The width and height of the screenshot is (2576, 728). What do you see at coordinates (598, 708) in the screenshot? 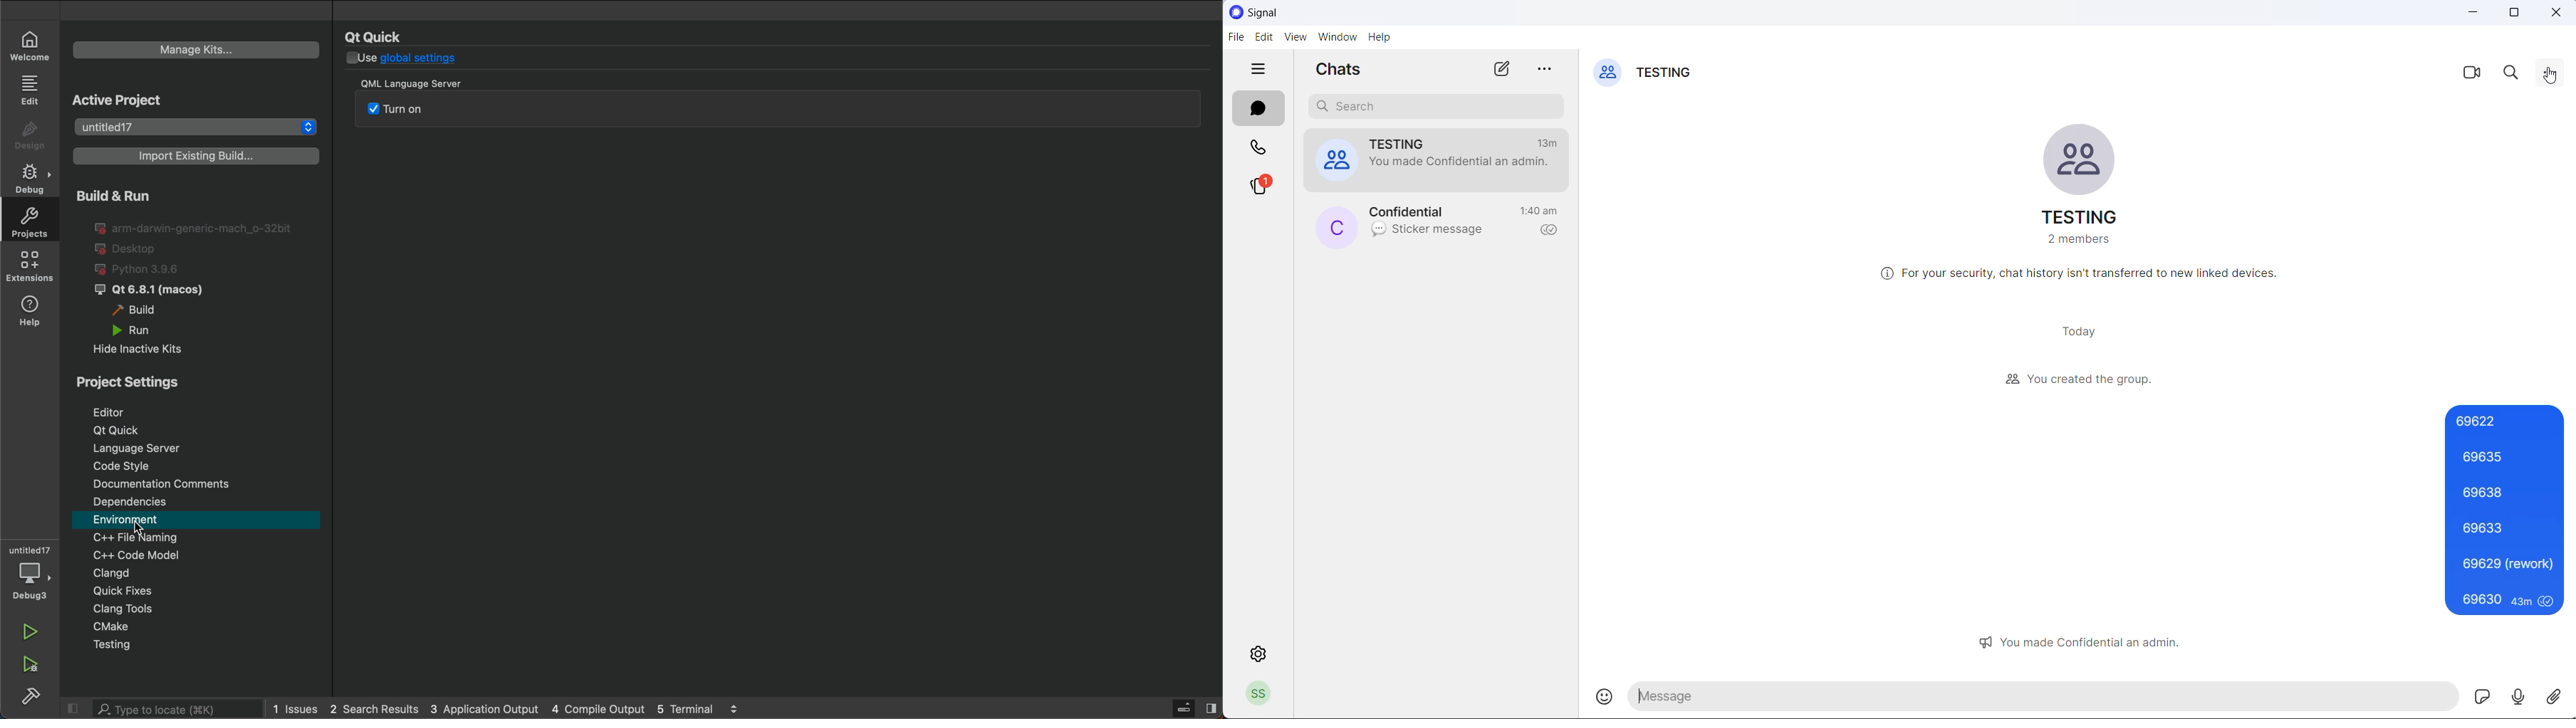
I see `4 compile output` at bounding box center [598, 708].